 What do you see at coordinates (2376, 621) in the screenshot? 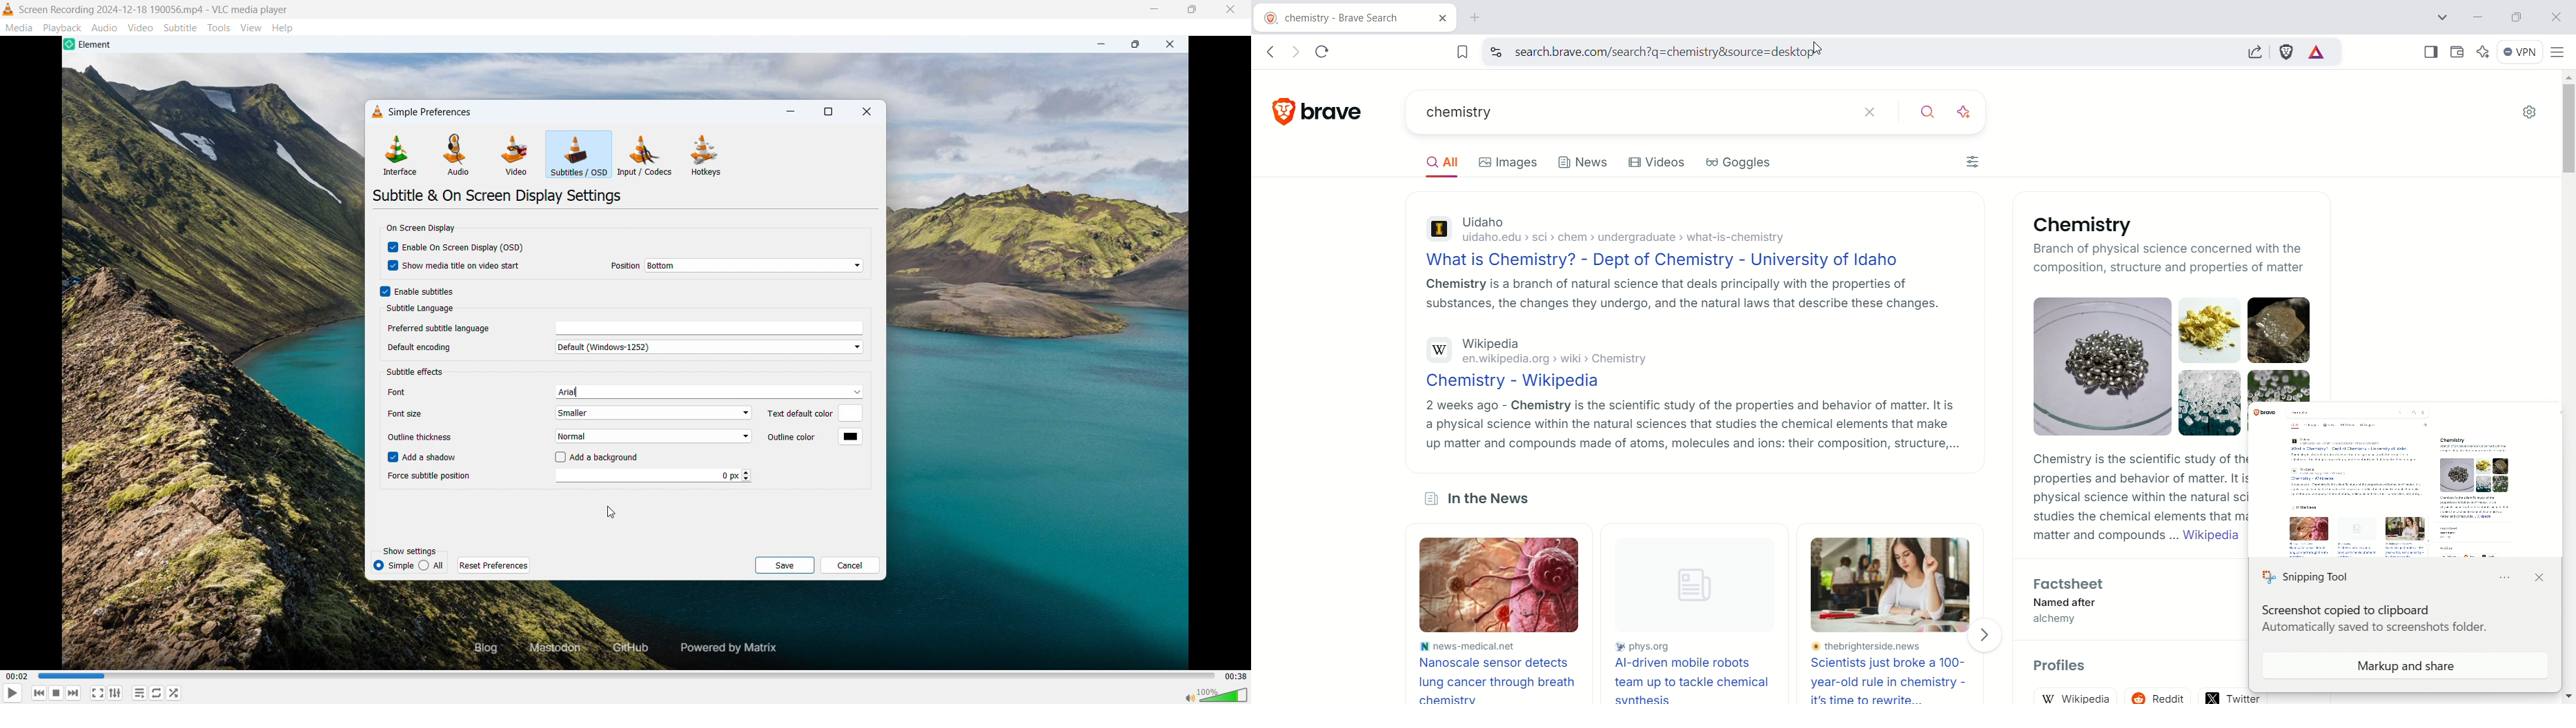
I see `screenshot copied to clipboard automatically saved to screenshots folder` at bounding box center [2376, 621].